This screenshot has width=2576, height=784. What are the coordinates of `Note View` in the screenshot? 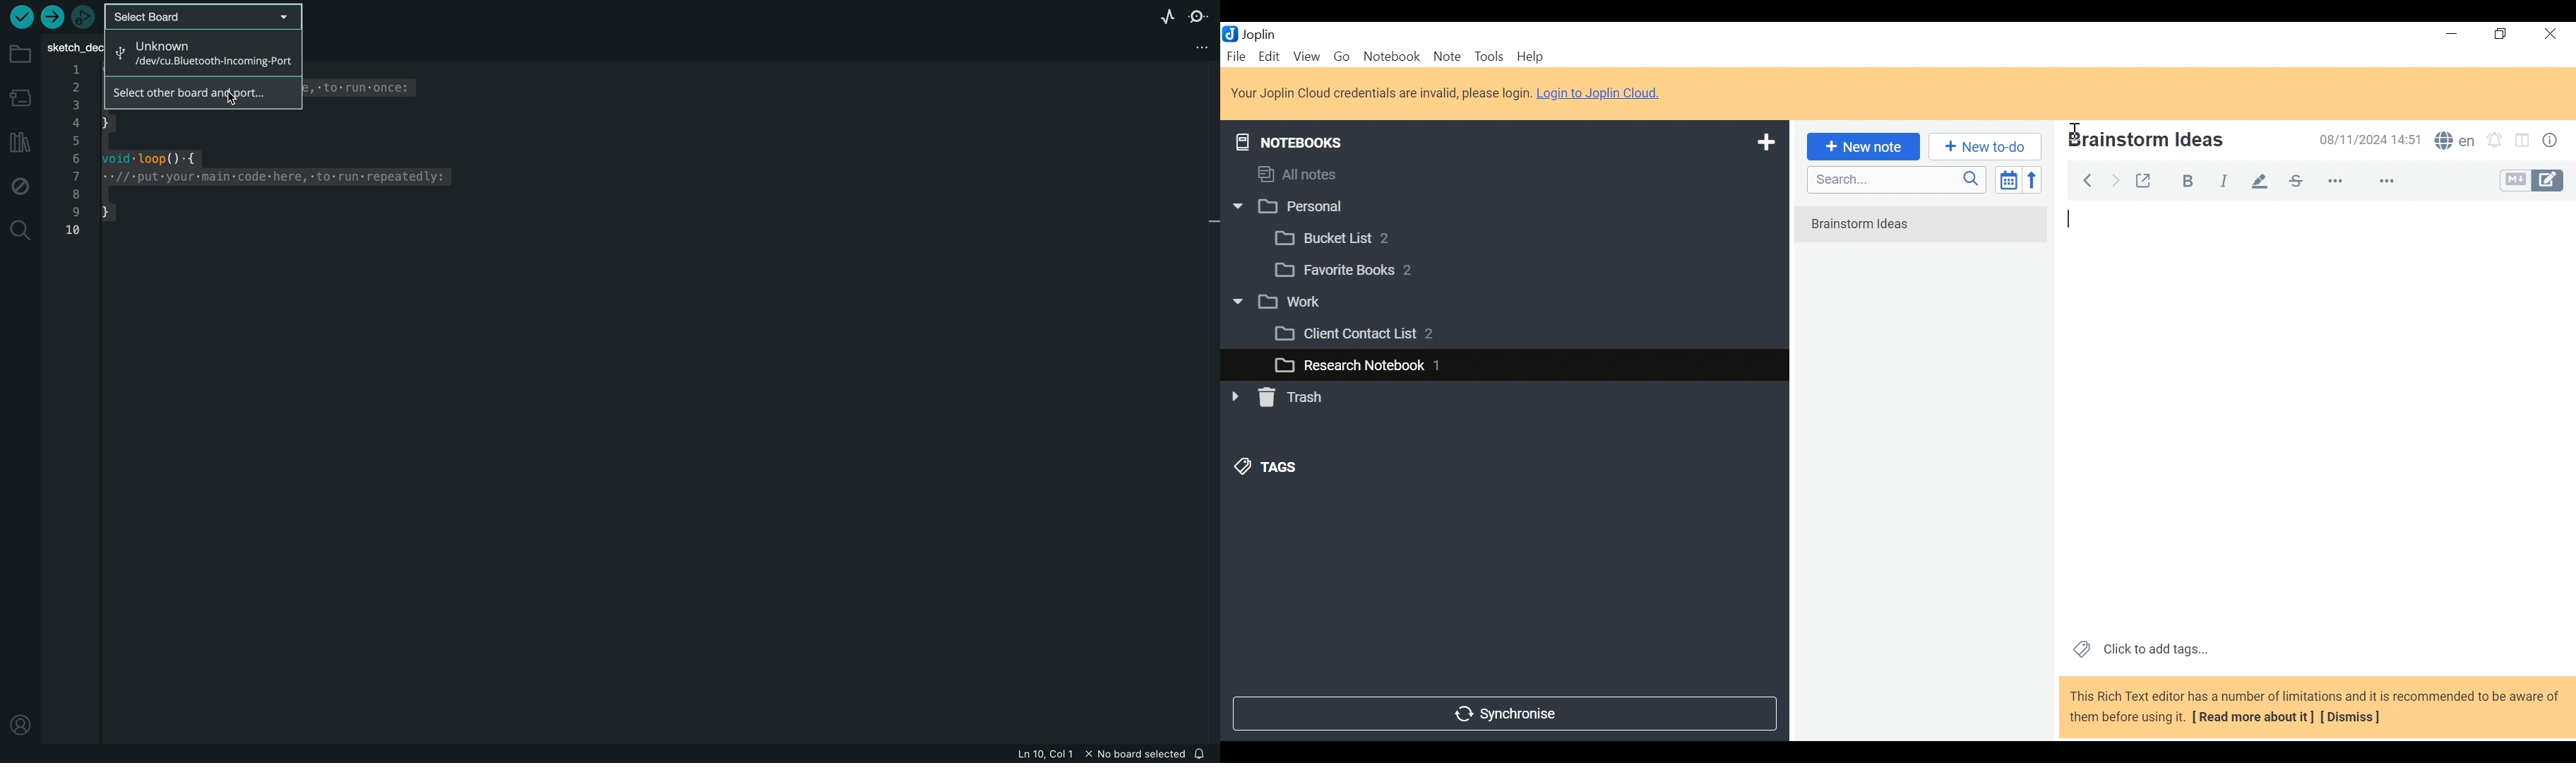 It's located at (2310, 418).